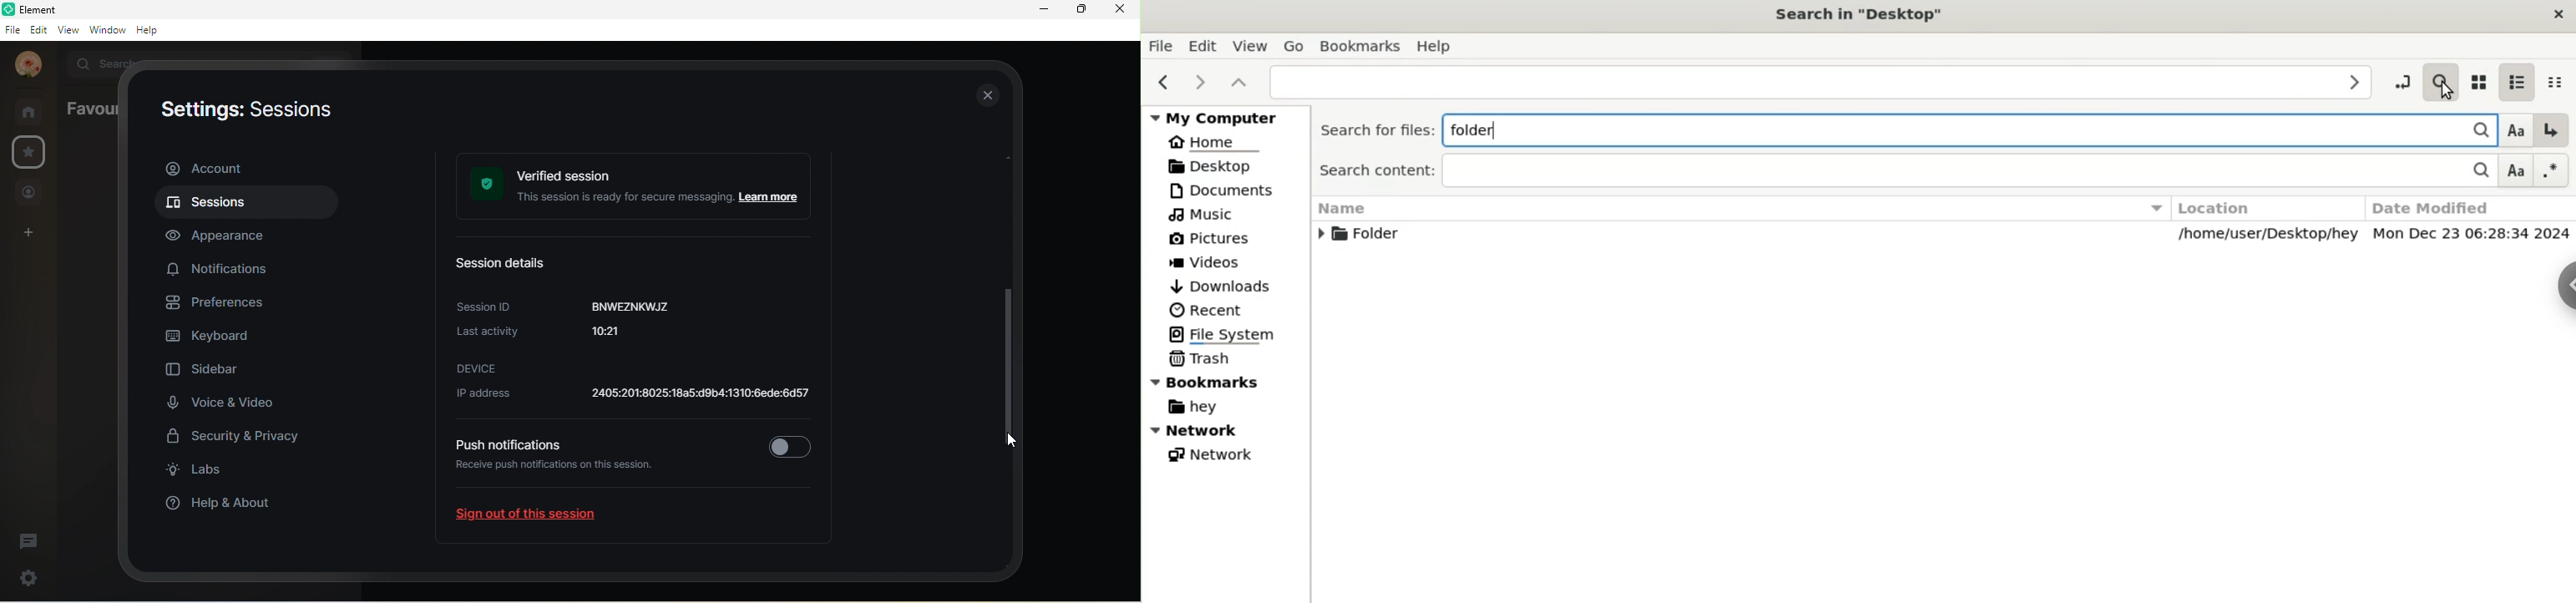 The width and height of the screenshot is (2576, 616). I want to click on security and privacy, so click(242, 438).